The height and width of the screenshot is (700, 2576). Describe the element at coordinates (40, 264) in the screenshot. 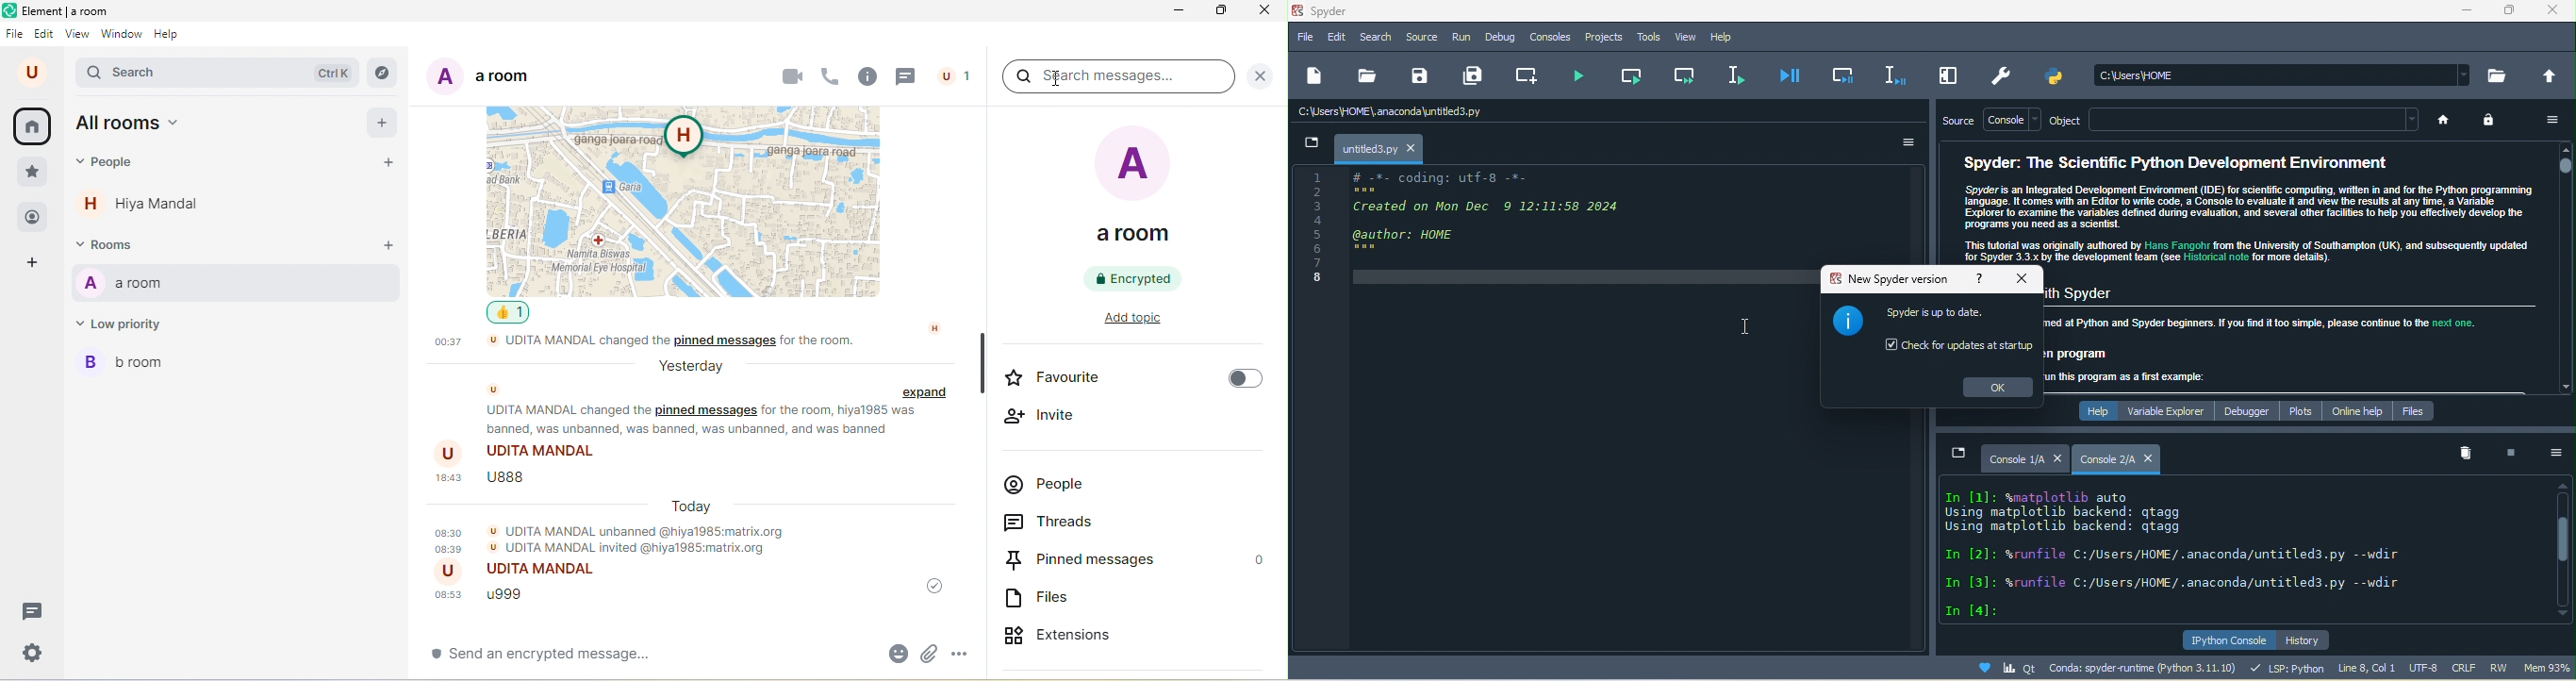

I see `create a space` at that location.